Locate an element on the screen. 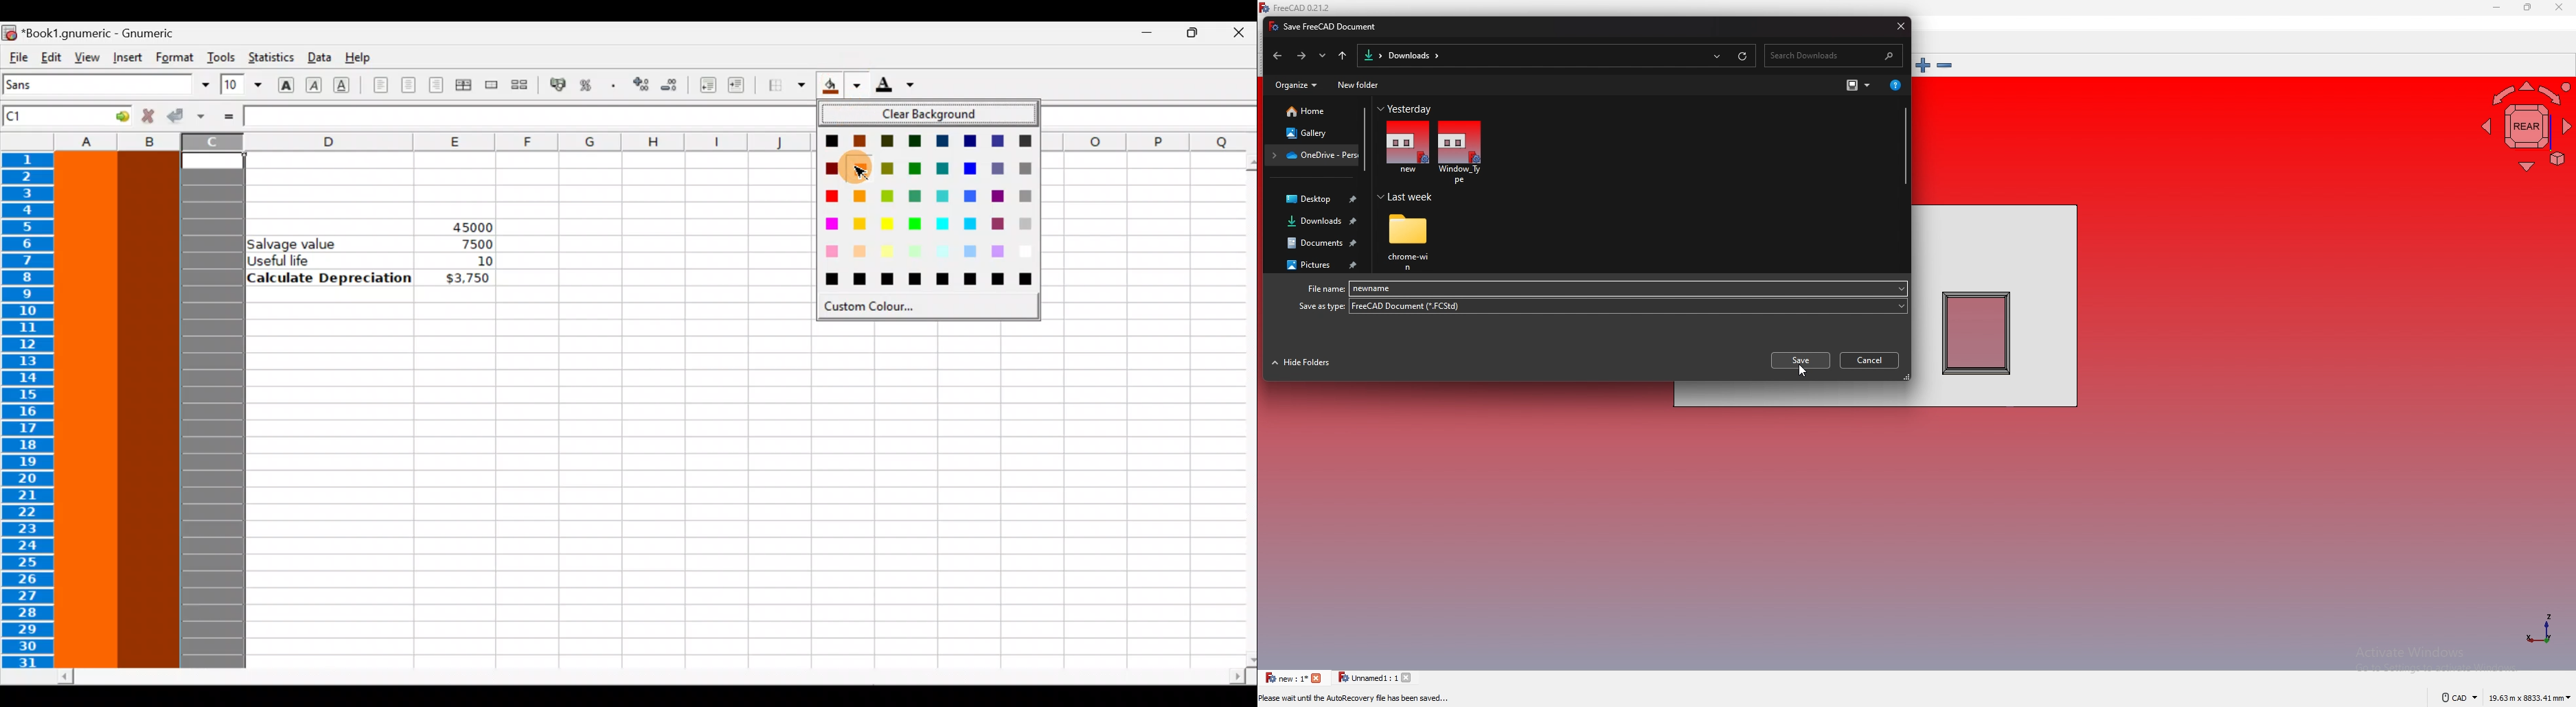 The height and width of the screenshot is (728, 2576). navigating cube is located at coordinates (2527, 127).